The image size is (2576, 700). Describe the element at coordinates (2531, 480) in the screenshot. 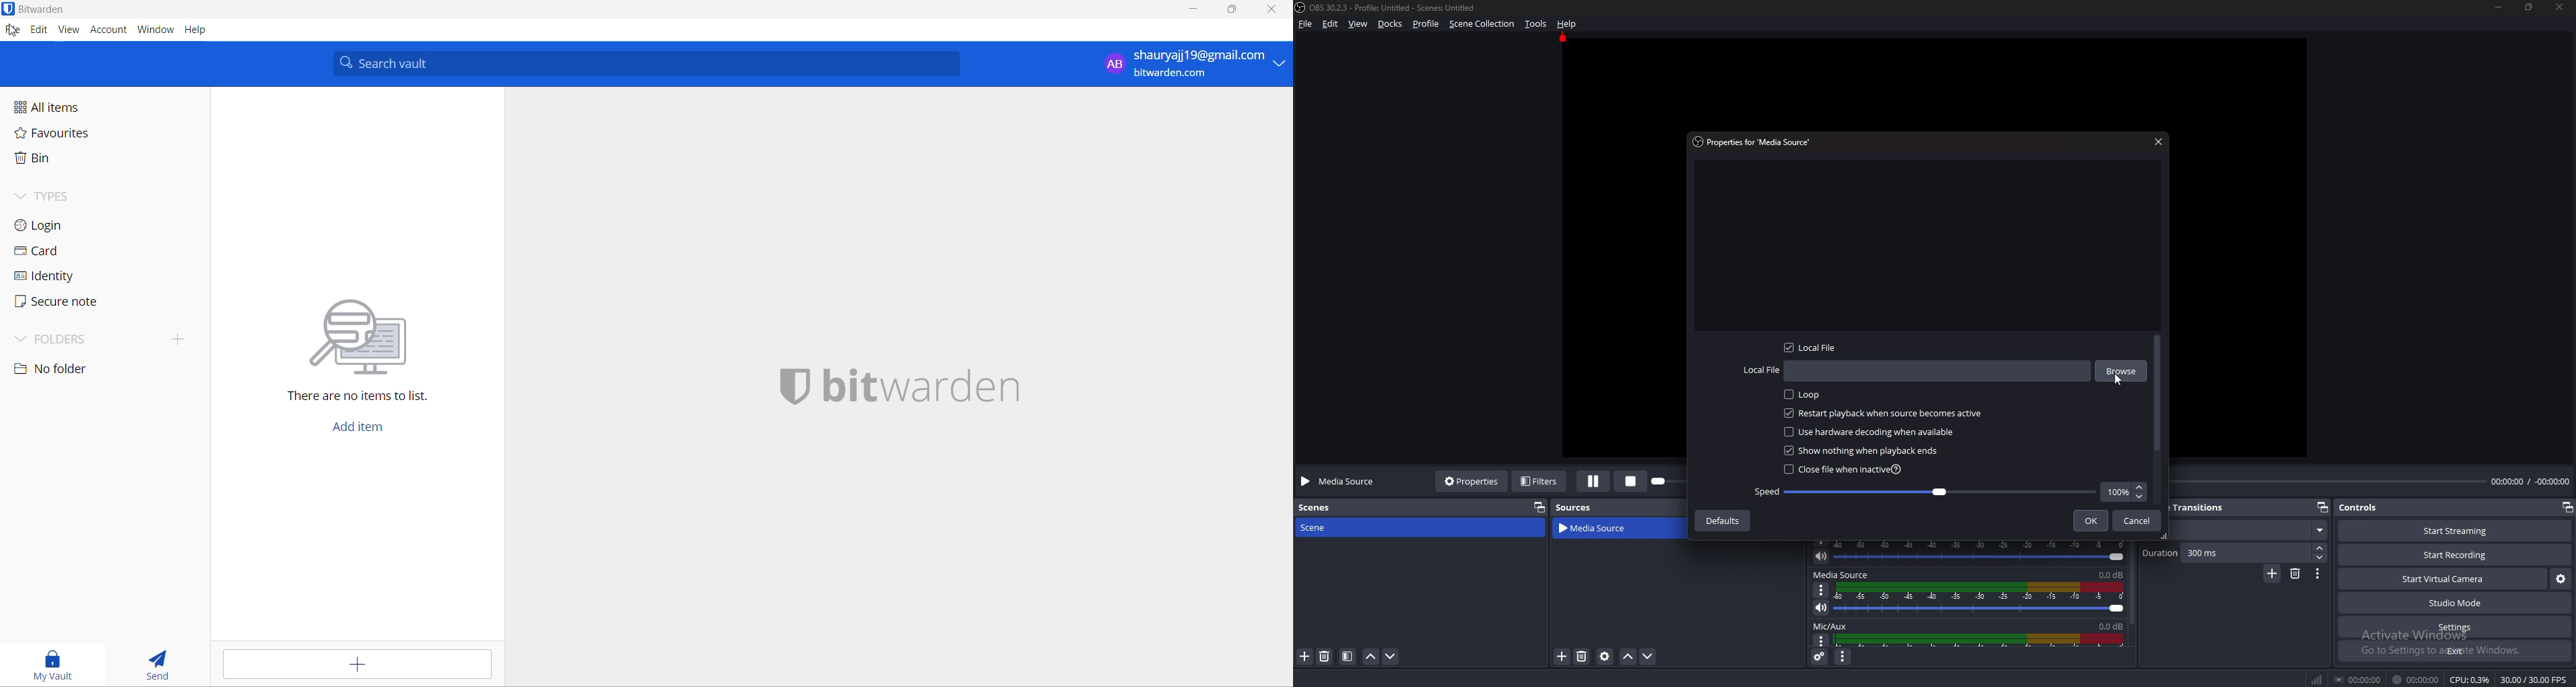

I see `00:00:00 / -00:00:00` at that location.